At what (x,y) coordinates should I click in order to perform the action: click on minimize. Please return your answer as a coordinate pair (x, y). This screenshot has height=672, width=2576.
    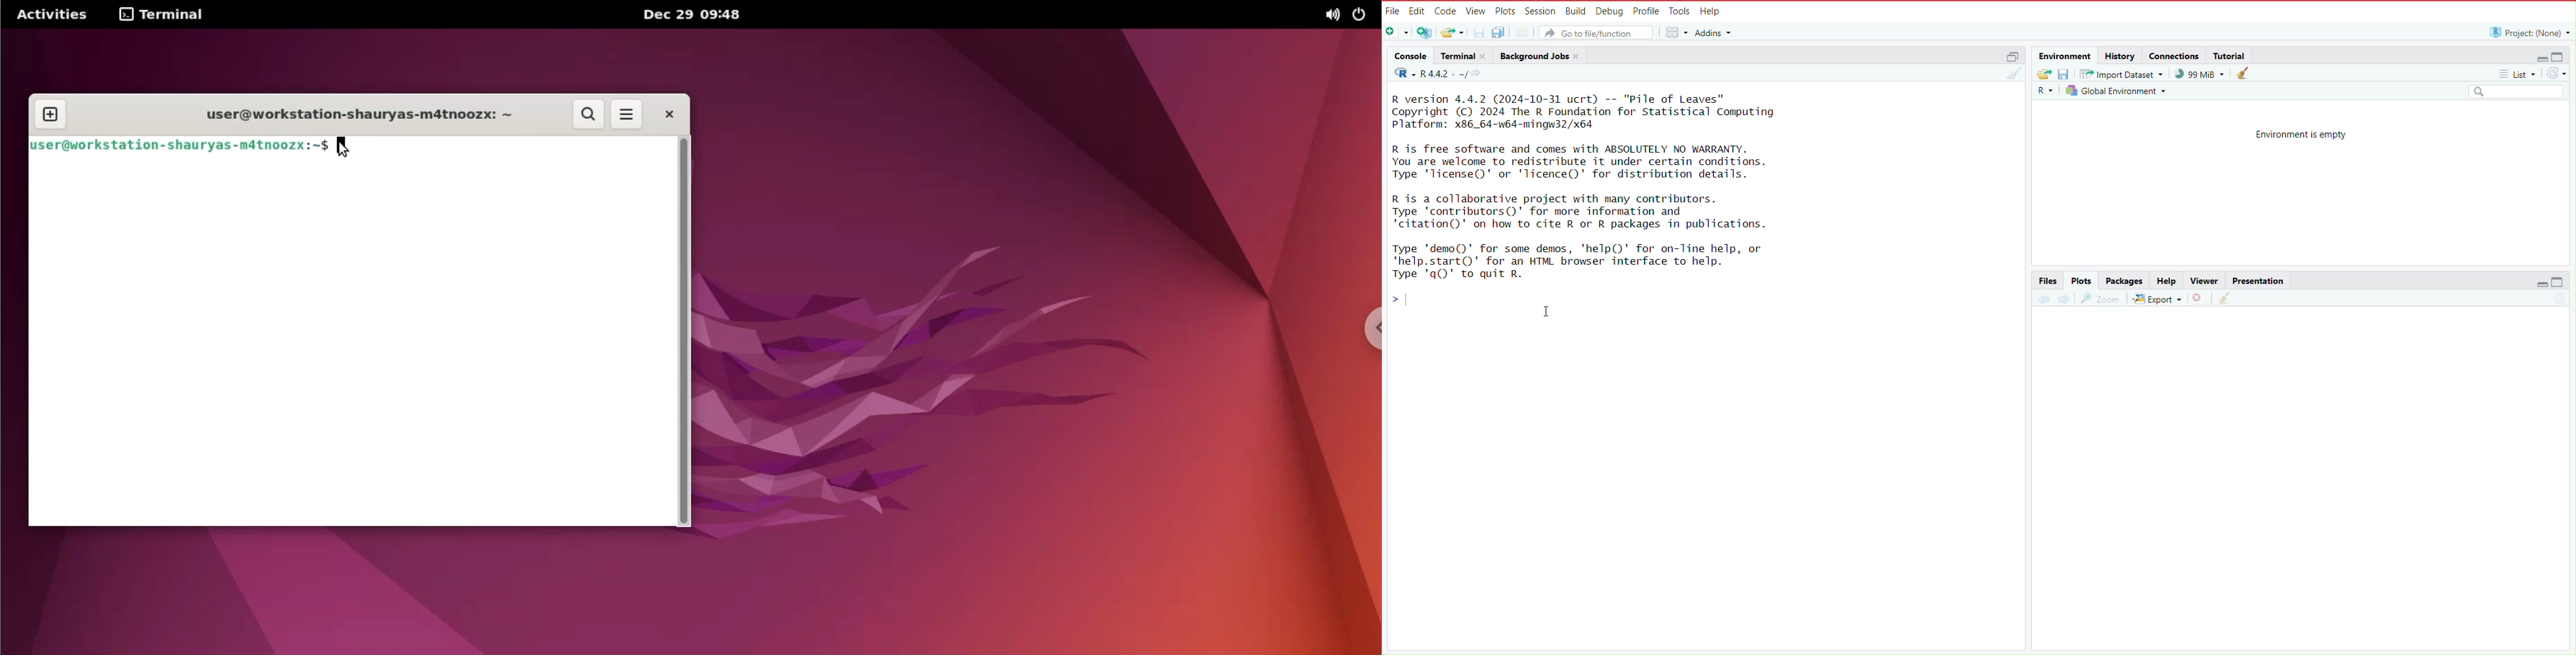
    Looking at the image, I should click on (2537, 55).